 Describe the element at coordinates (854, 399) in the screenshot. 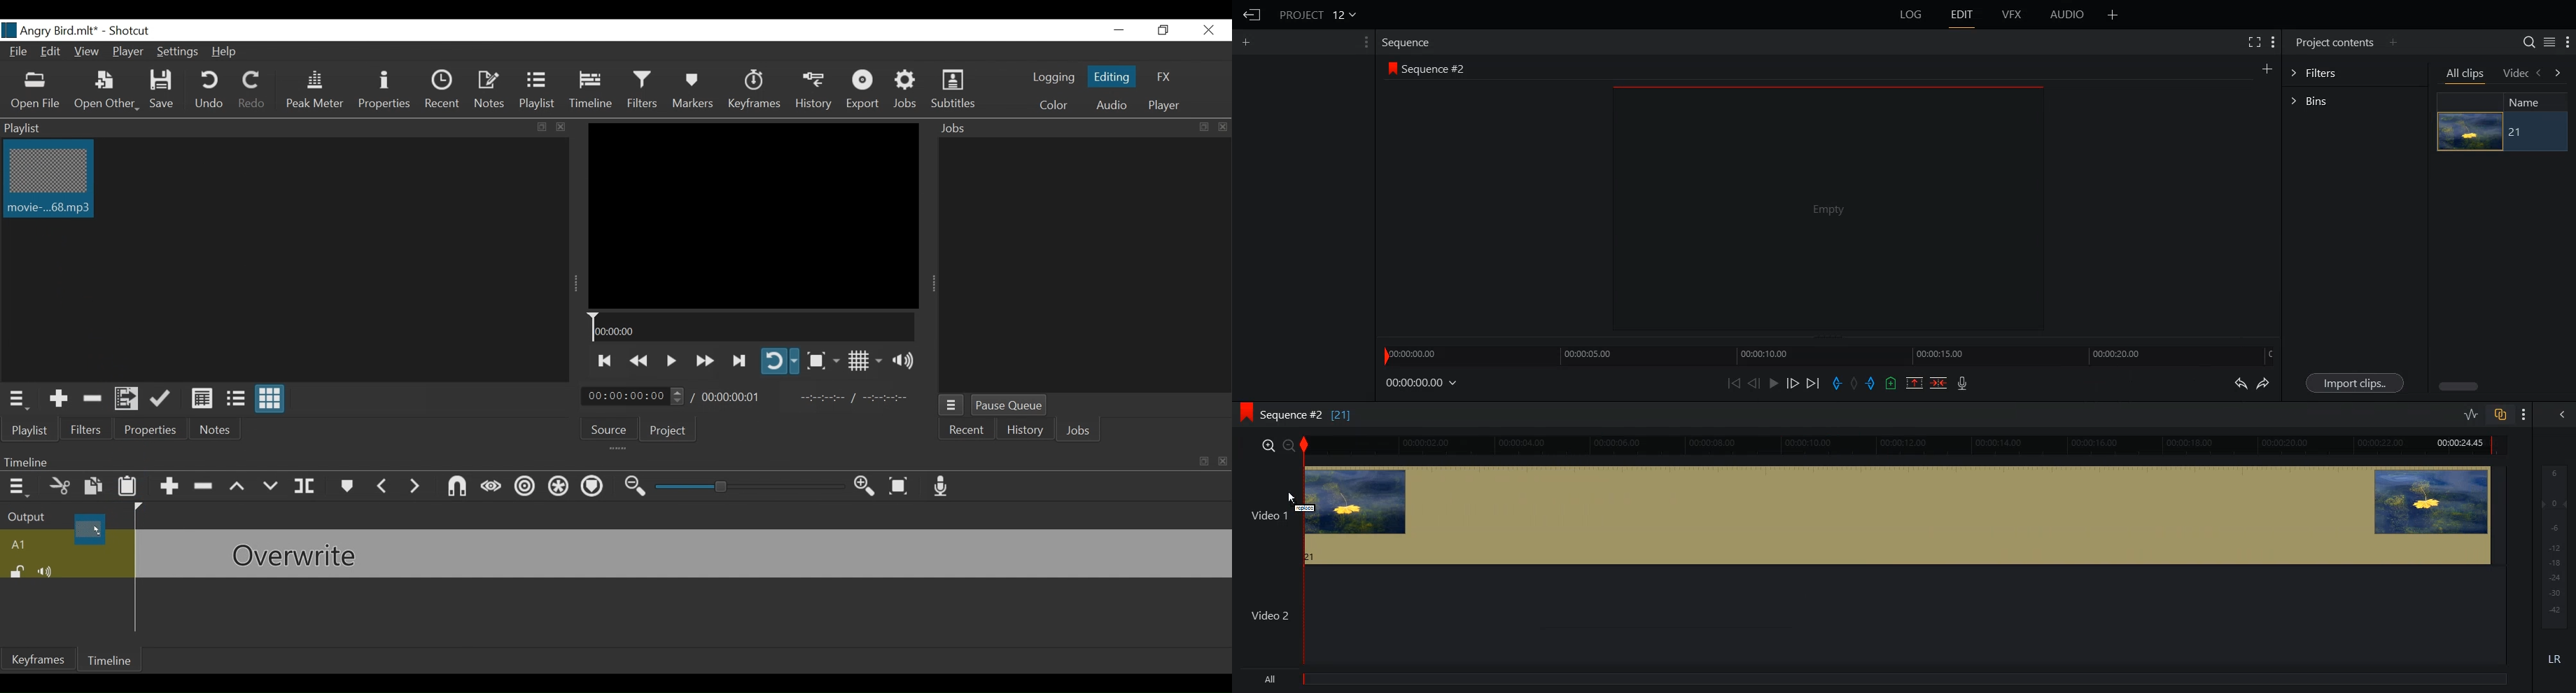

I see `In point` at that location.